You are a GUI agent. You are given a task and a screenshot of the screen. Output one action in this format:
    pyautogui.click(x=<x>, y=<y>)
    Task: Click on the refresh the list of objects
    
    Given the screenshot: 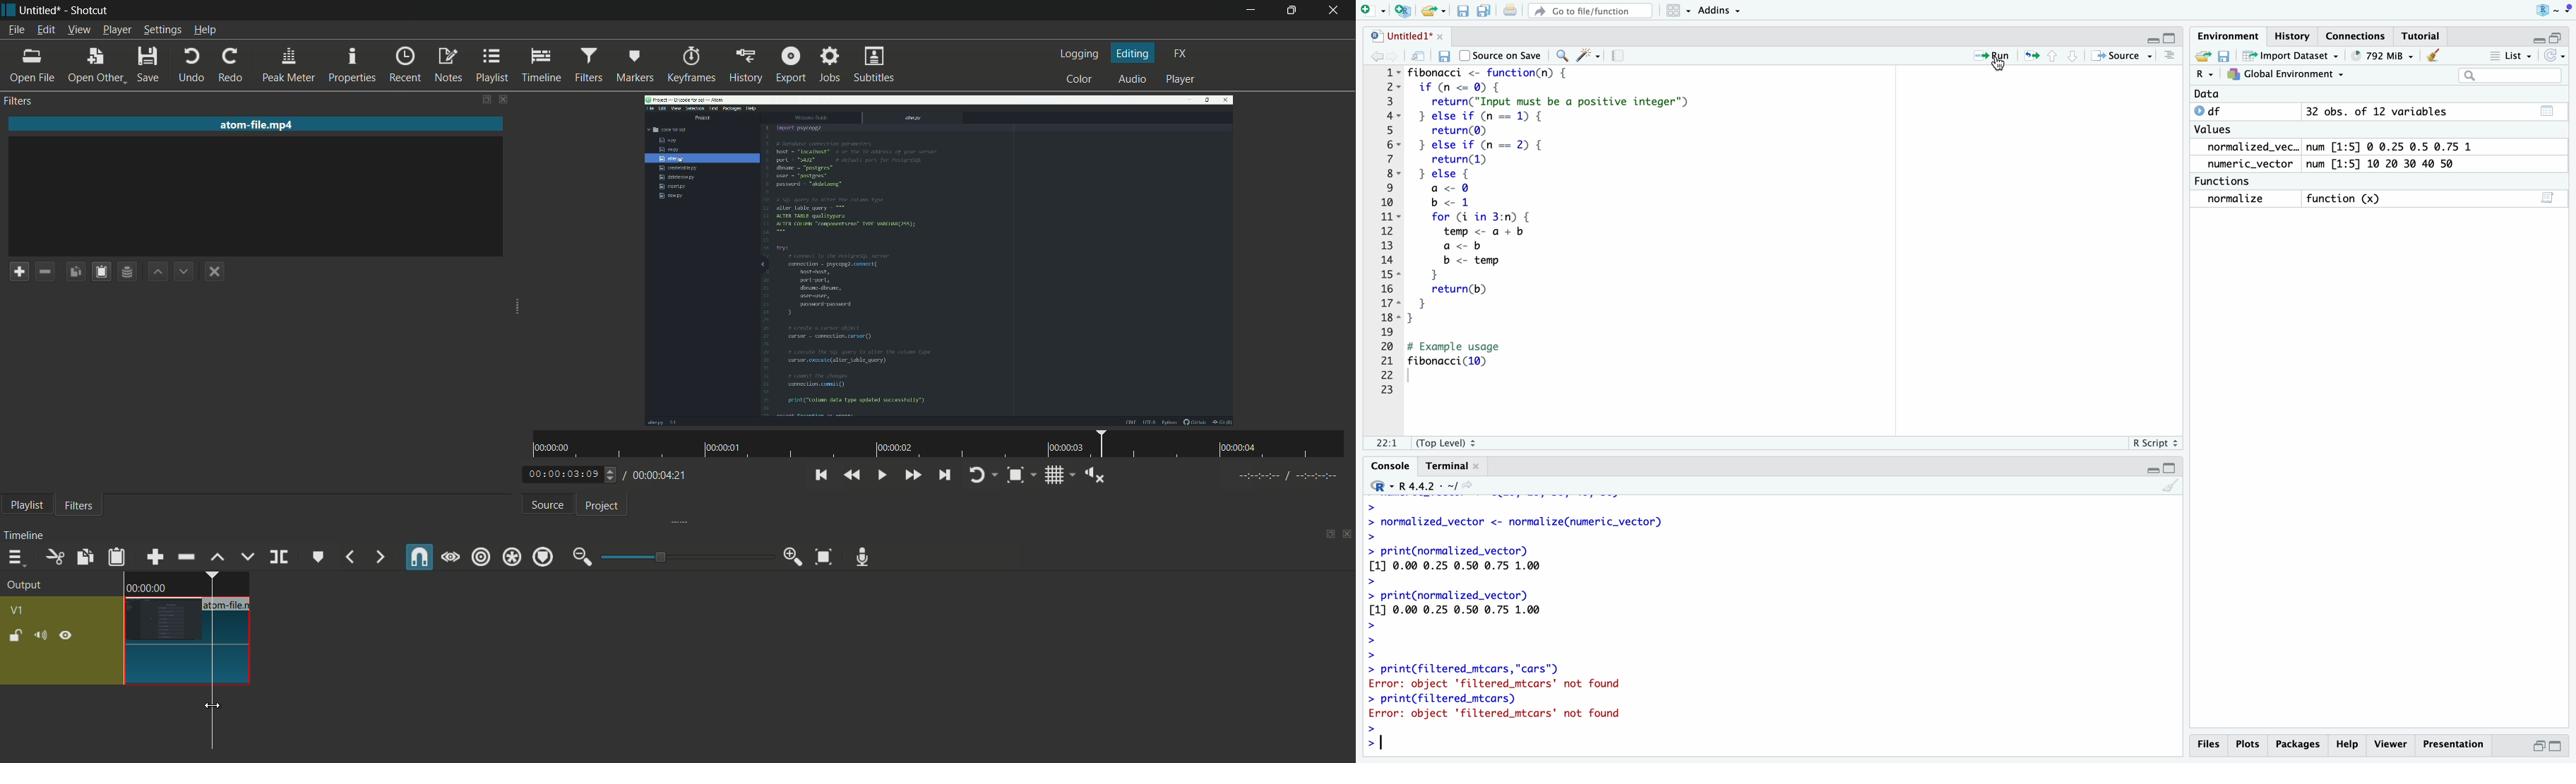 What is the action you would take?
    pyautogui.click(x=2559, y=56)
    